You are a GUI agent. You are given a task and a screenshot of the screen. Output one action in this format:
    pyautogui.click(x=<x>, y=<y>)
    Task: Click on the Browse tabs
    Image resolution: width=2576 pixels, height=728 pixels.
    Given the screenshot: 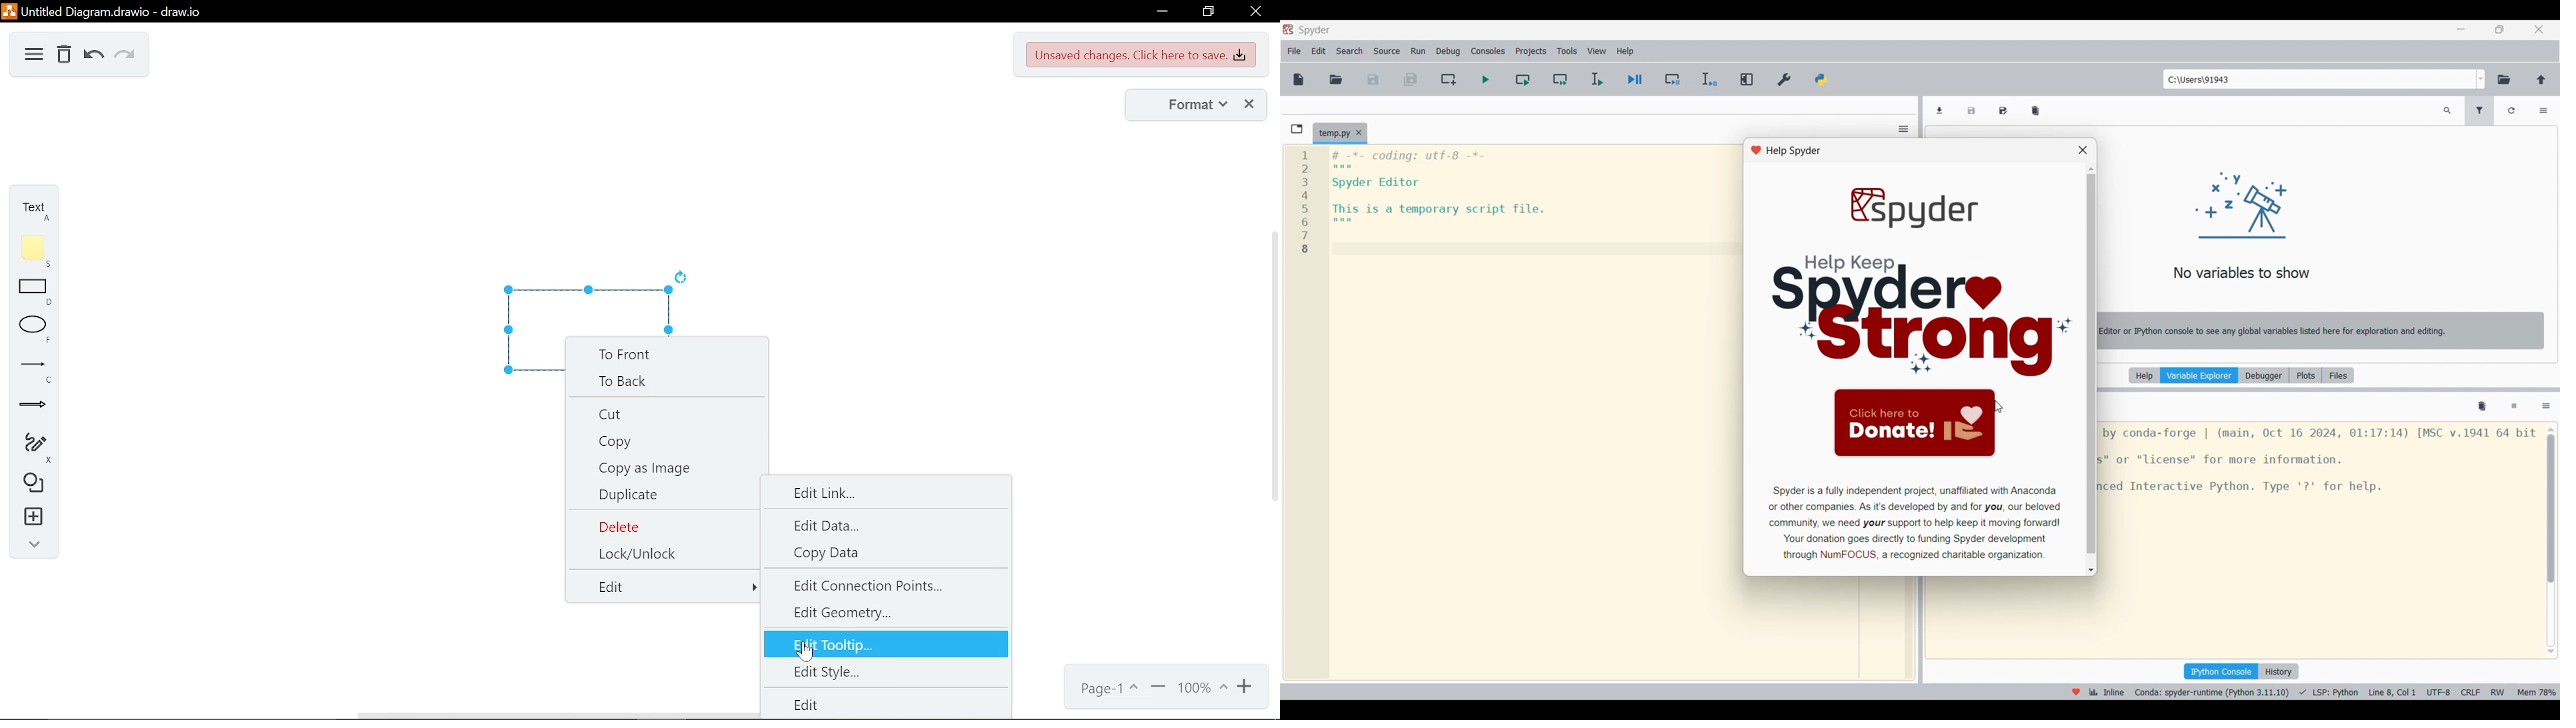 What is the action you would take?
    pyautogui.click(x=1297, y=129)
    